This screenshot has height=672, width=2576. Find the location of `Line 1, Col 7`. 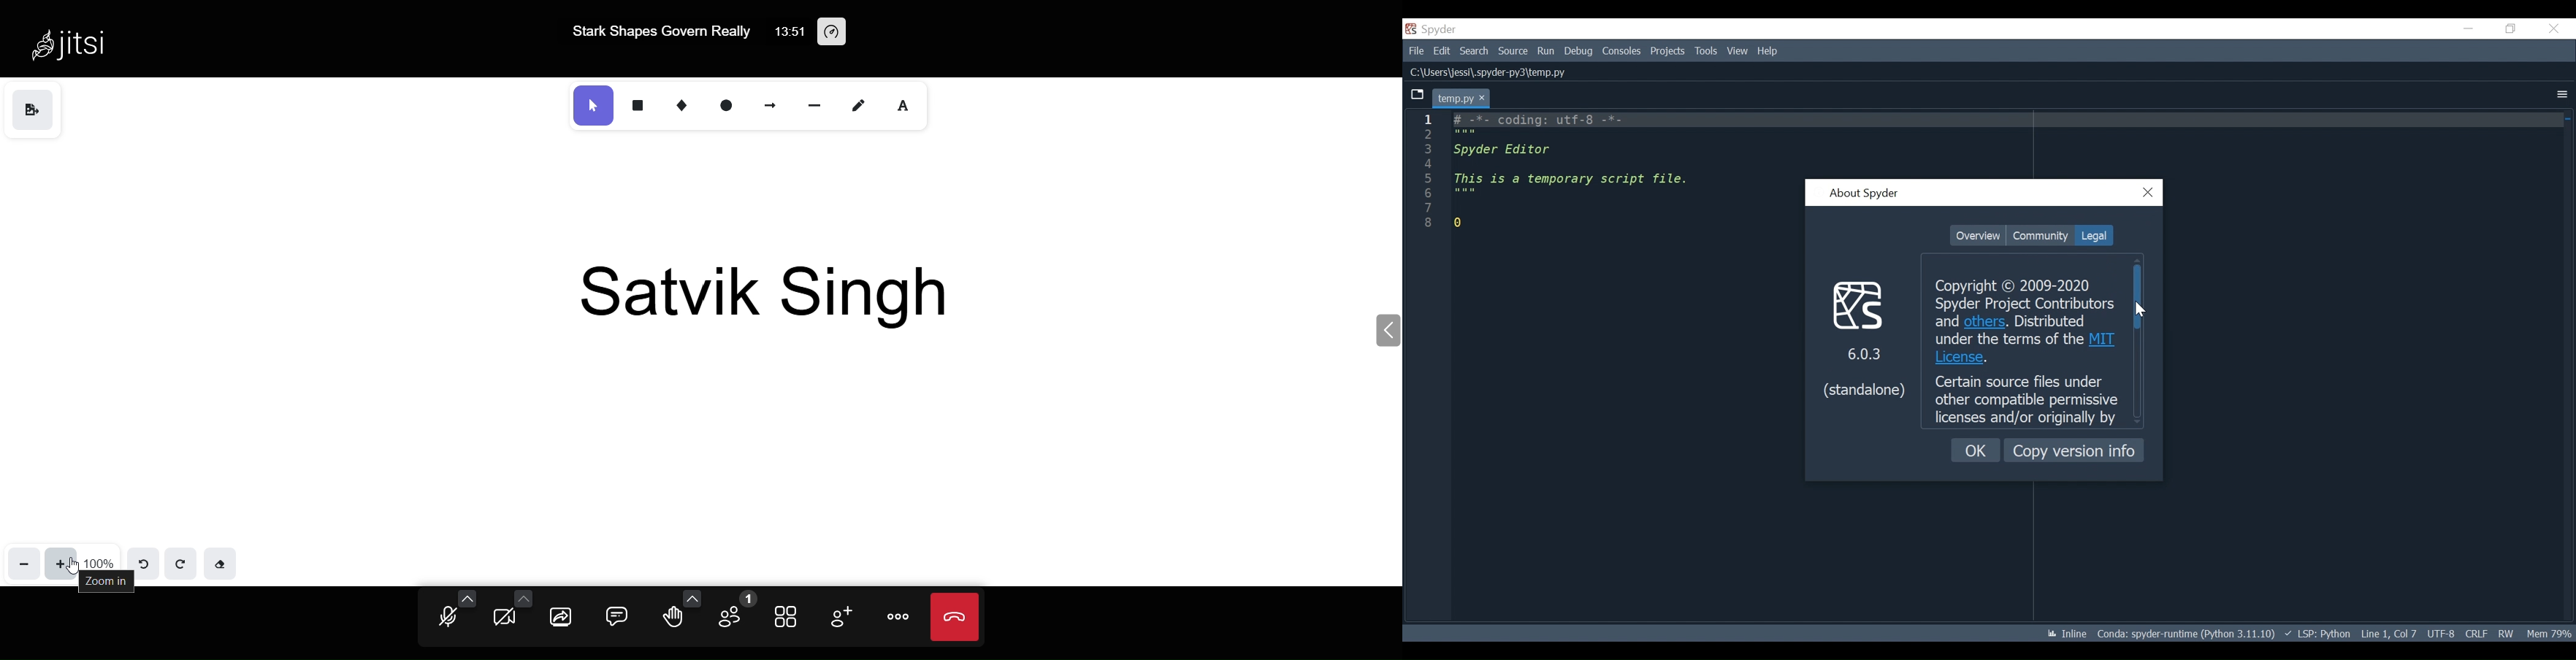

Line 1, Col 7 is located at coordinates (2388, 632).